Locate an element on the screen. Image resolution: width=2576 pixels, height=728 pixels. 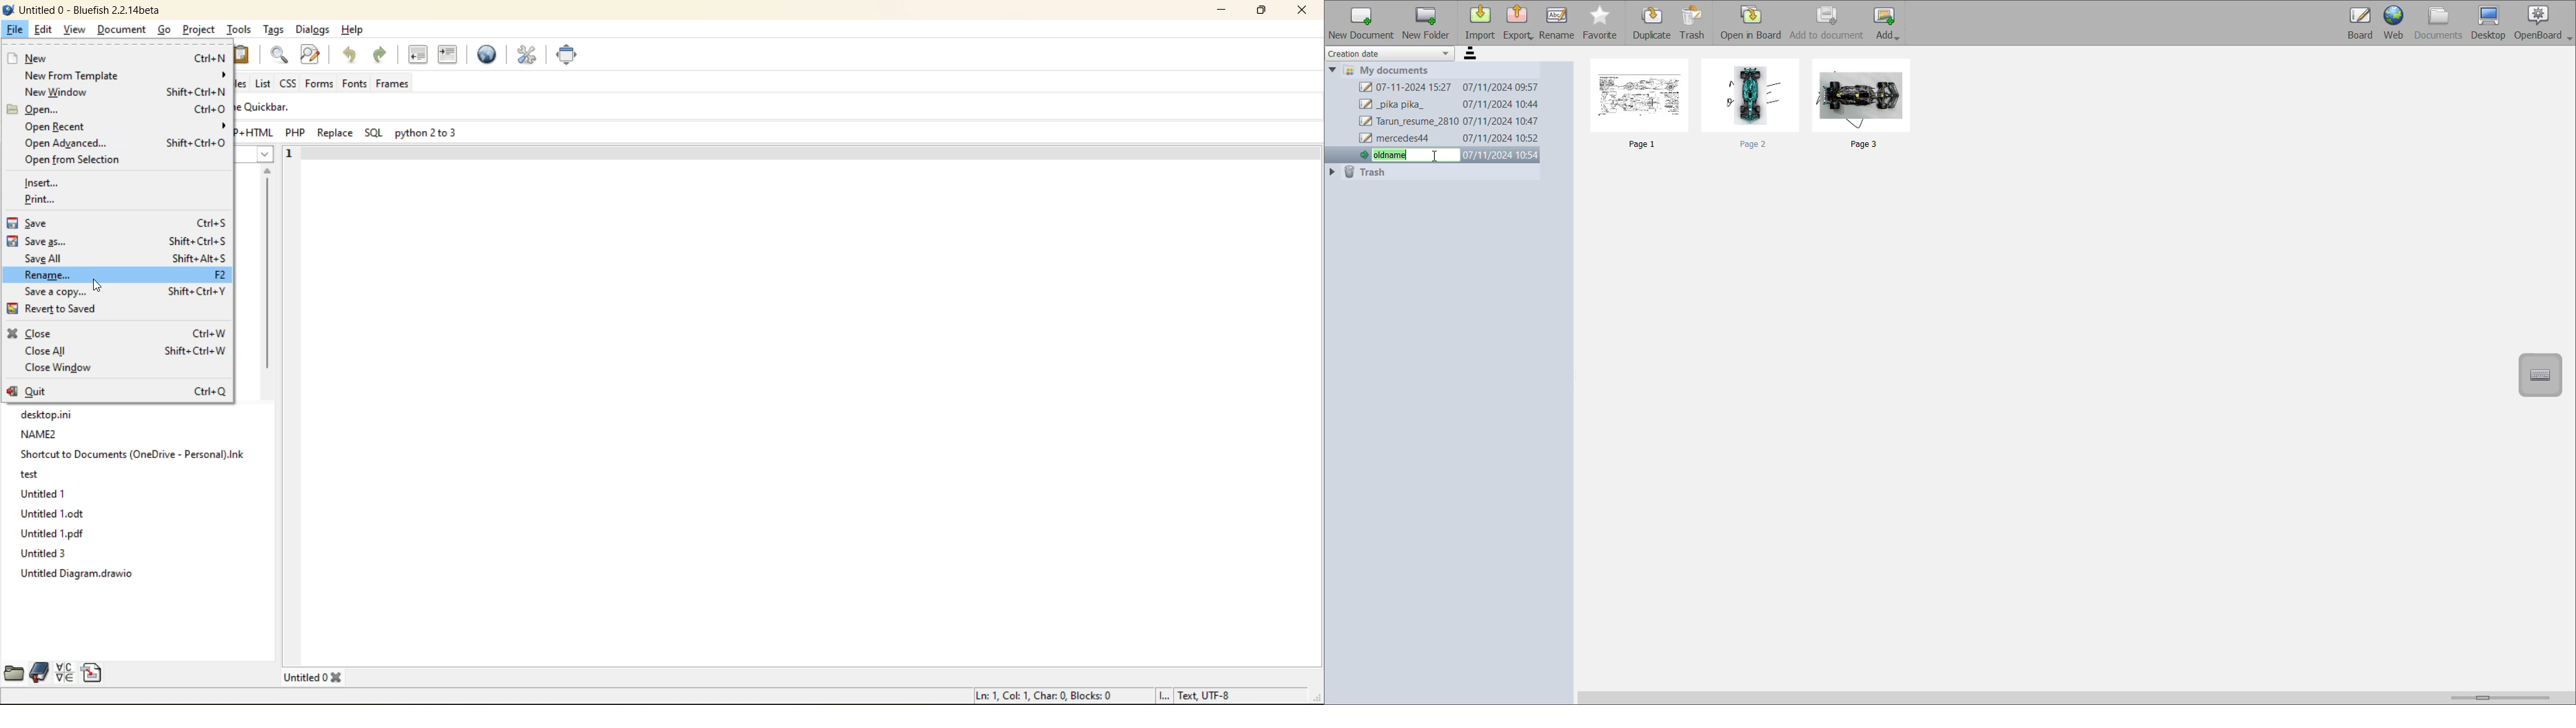
Shortcut to Documents (OneDrive-Personal).Ink is located at coordinates (130, 453).